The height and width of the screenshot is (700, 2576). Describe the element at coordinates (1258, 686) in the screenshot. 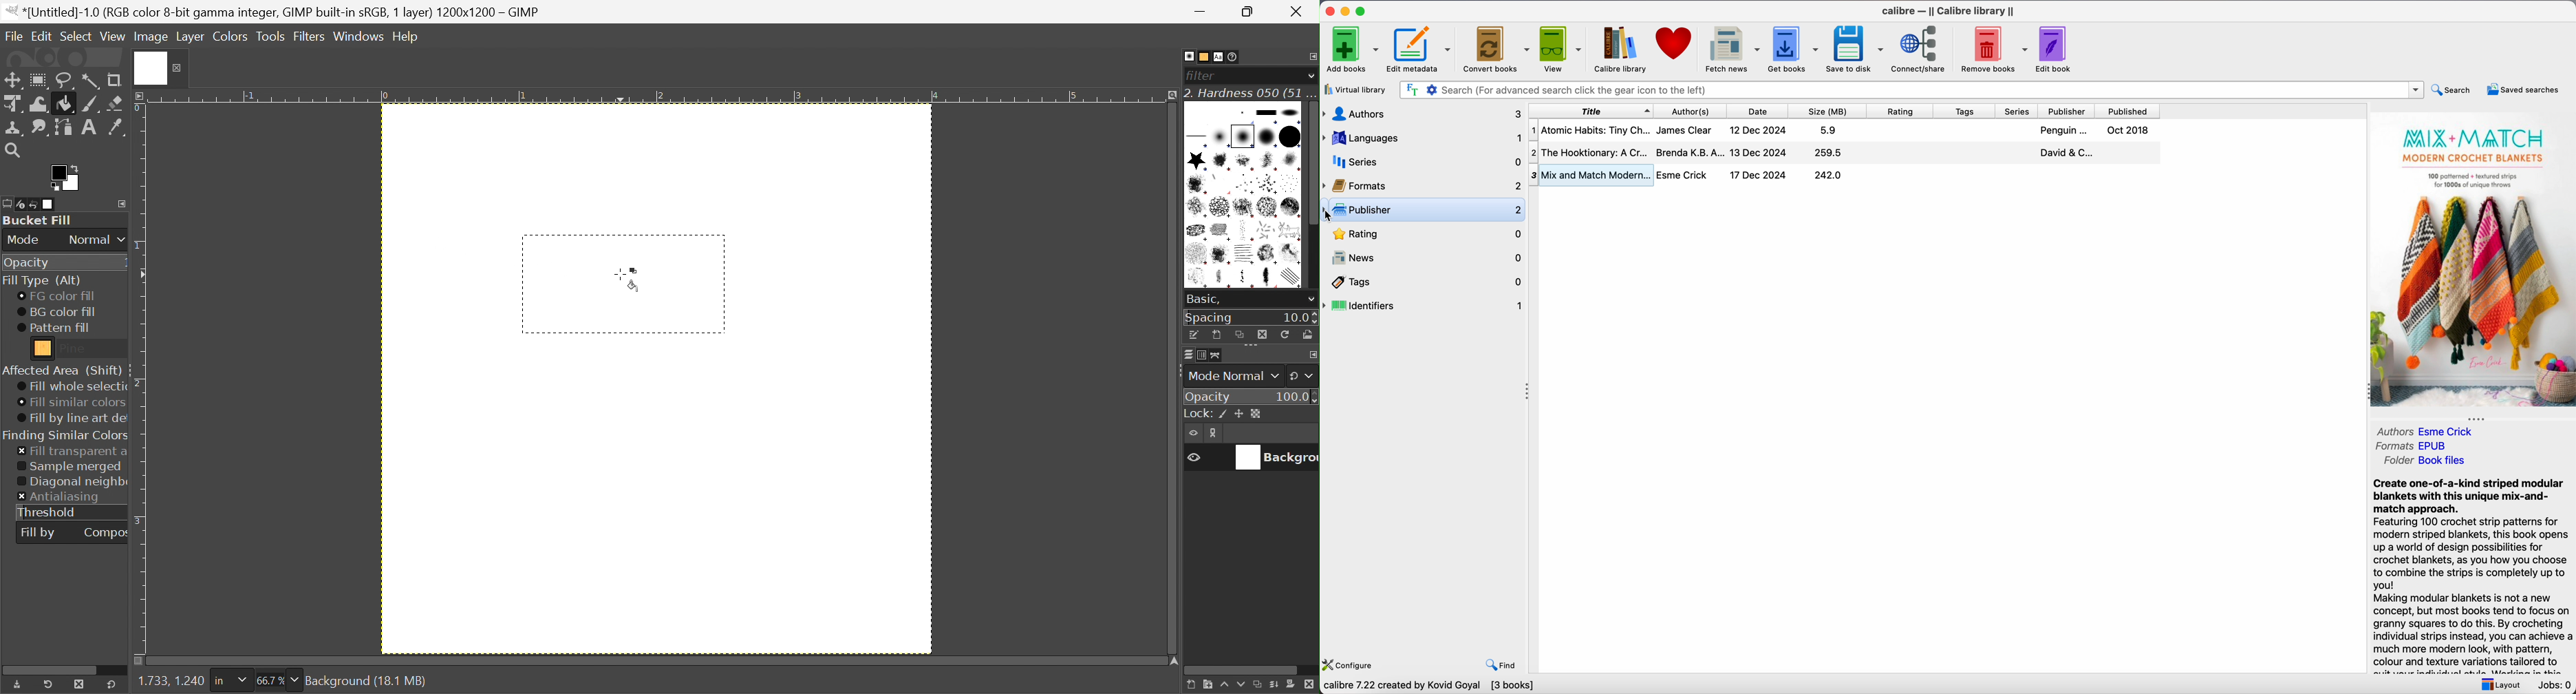

I see `Create a duplicate of the layer and add it to the image` at that location.